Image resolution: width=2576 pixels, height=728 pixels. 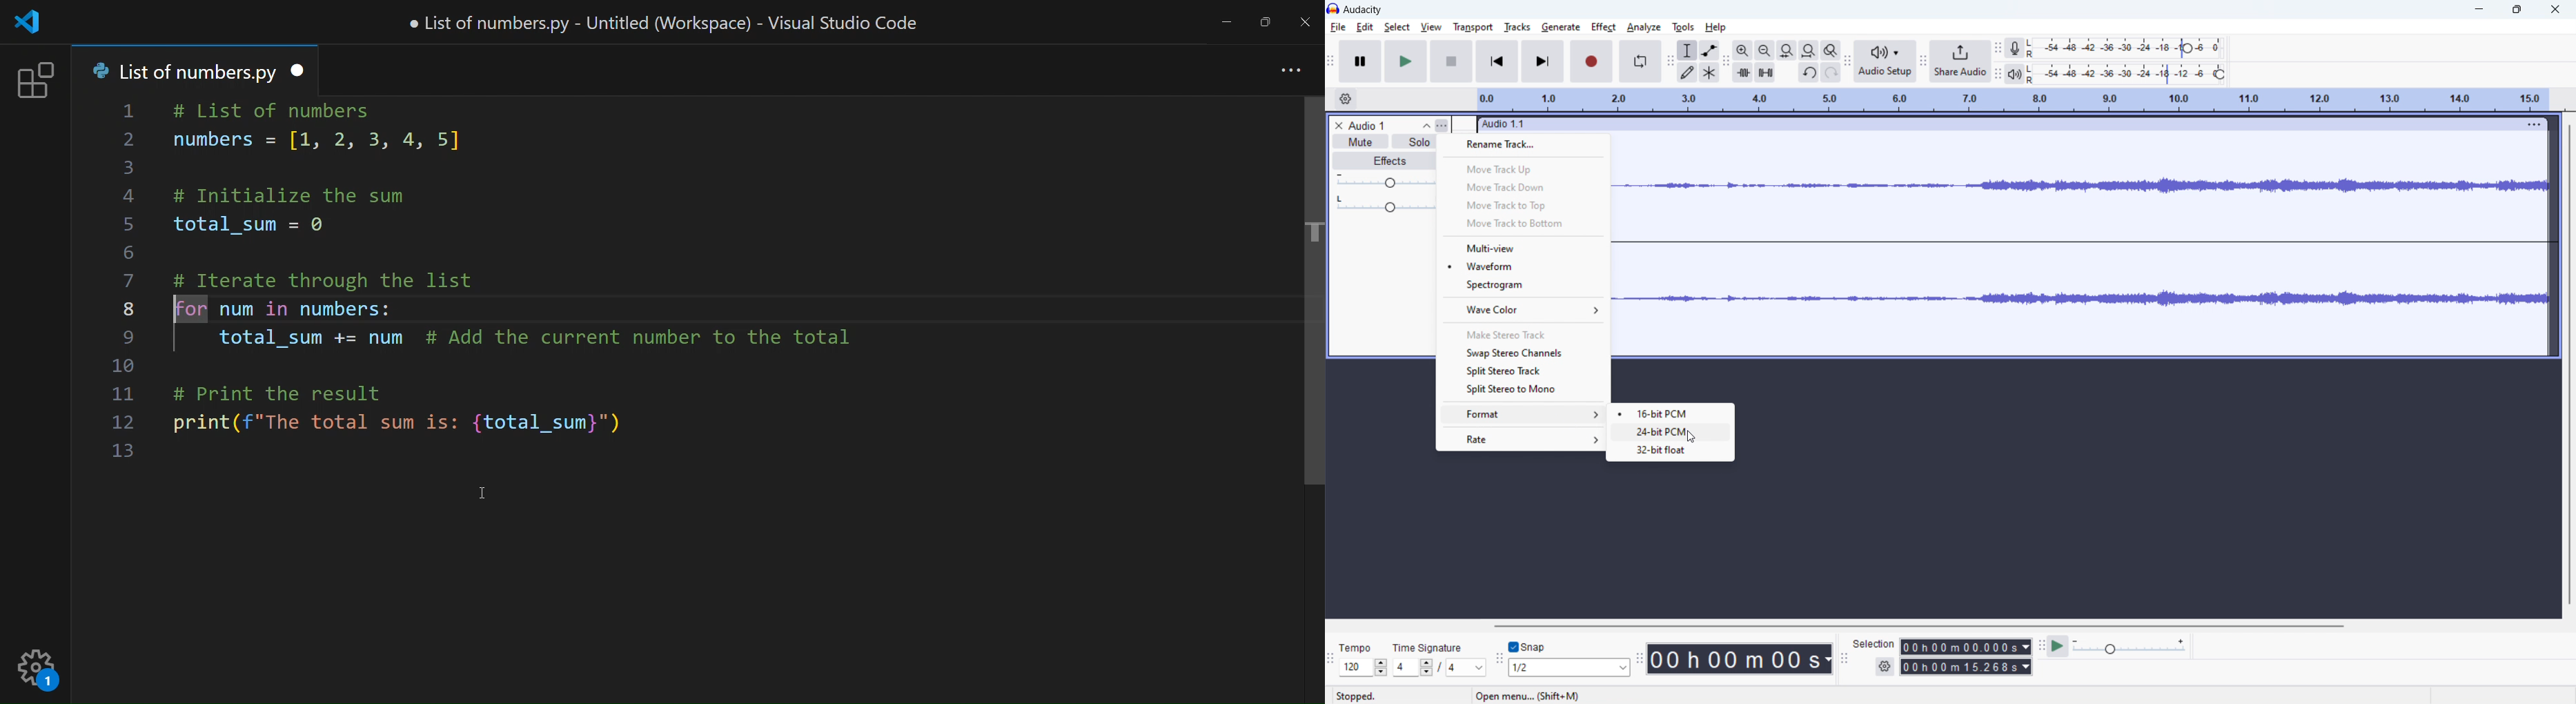 I want to click on maximize, so click(x=2520, y=8).